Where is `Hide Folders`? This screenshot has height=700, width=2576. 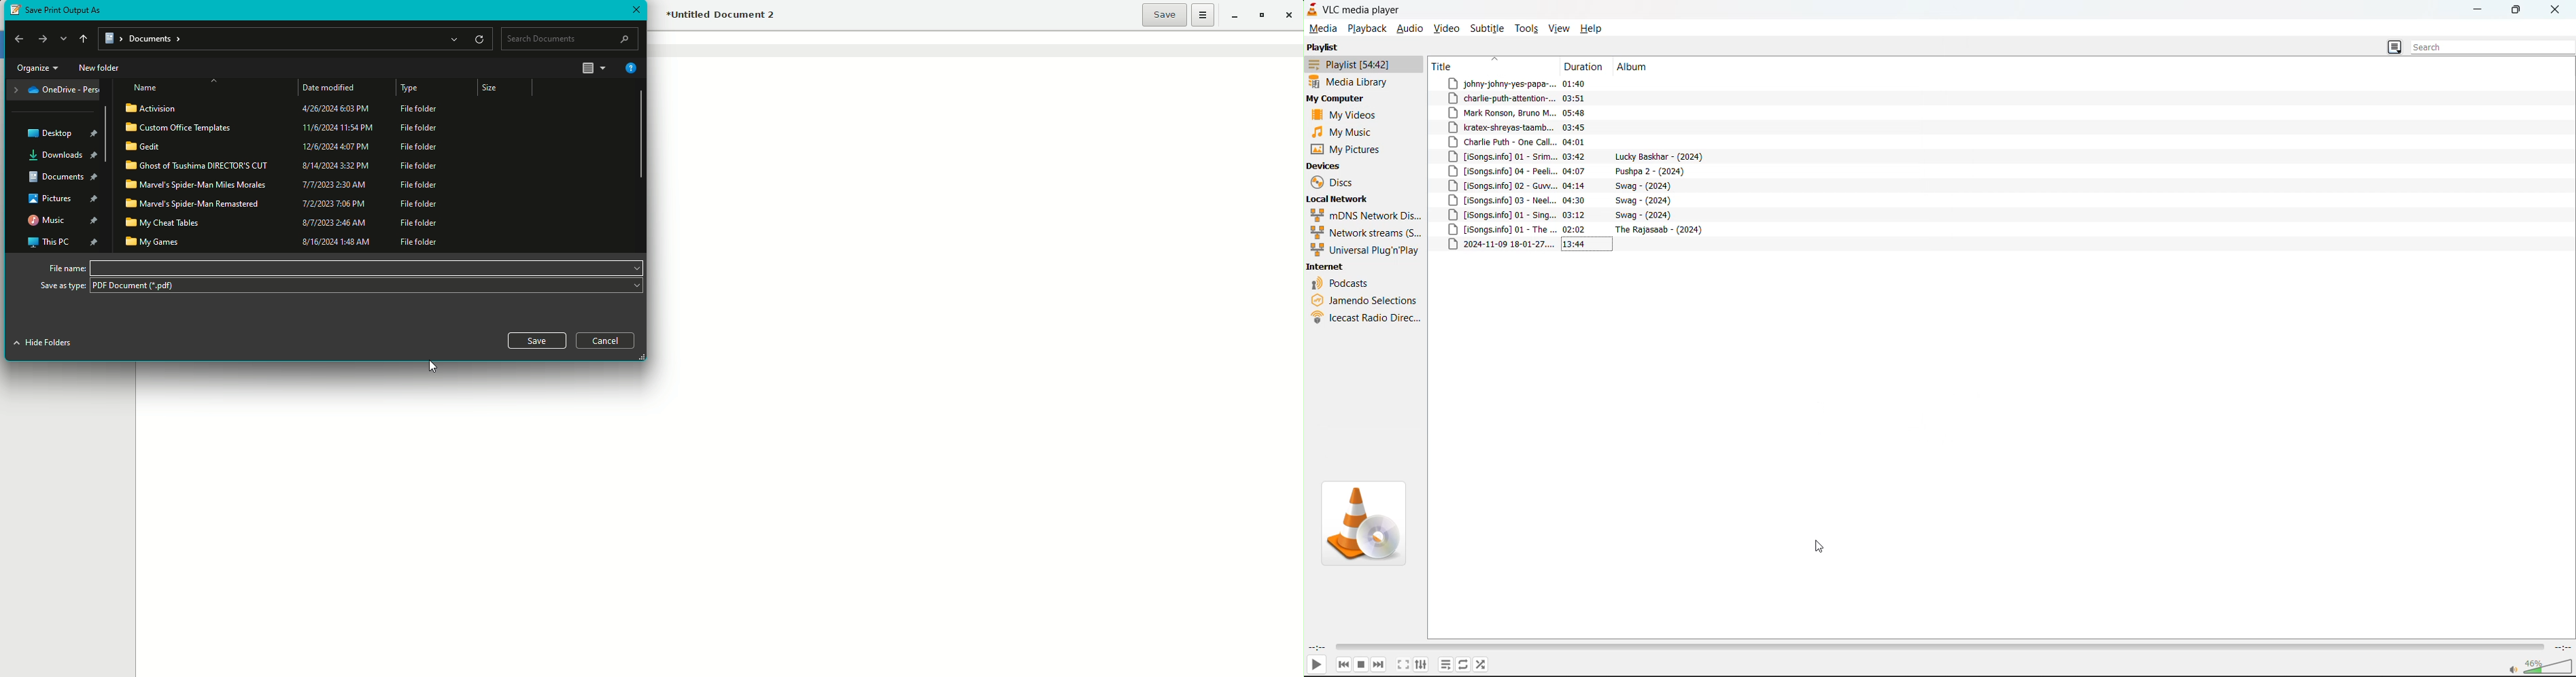
Hide Folders is located at coordinates (48, 344).